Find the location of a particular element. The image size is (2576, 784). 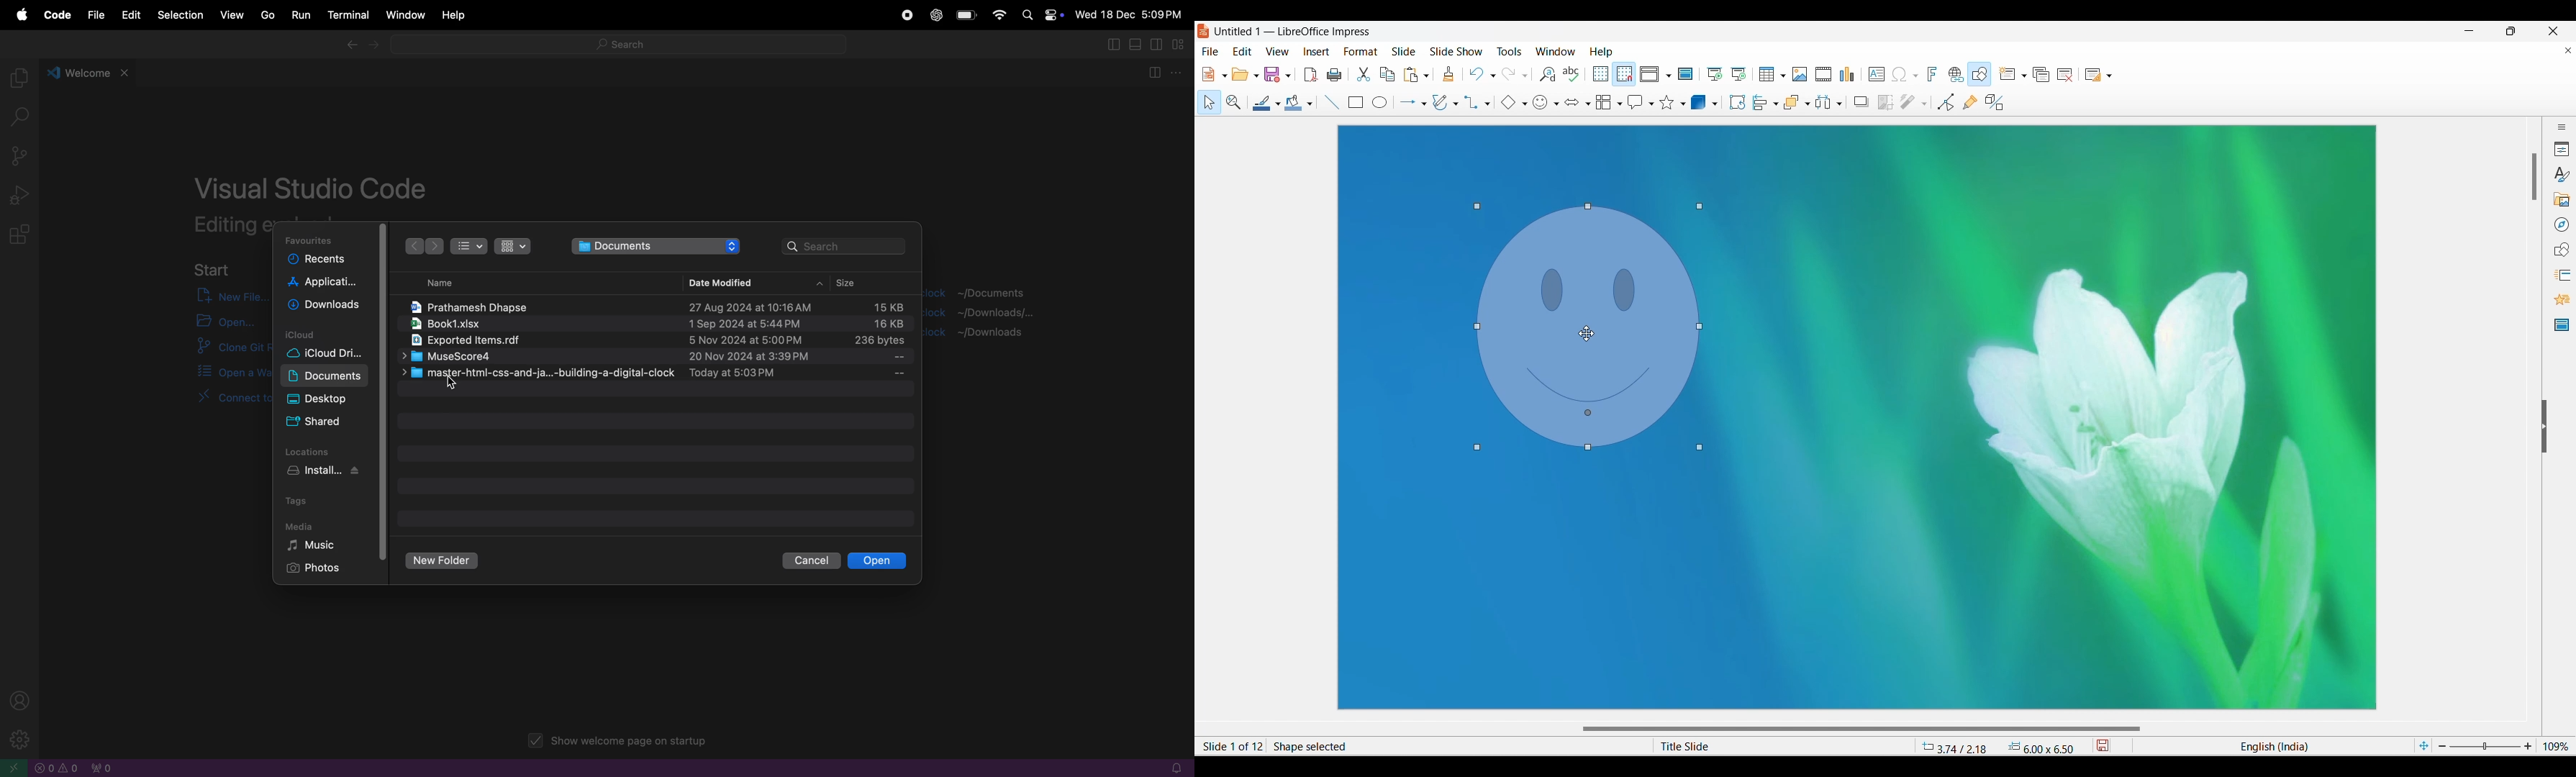

Master slide is located at coordinates (1685, 73).